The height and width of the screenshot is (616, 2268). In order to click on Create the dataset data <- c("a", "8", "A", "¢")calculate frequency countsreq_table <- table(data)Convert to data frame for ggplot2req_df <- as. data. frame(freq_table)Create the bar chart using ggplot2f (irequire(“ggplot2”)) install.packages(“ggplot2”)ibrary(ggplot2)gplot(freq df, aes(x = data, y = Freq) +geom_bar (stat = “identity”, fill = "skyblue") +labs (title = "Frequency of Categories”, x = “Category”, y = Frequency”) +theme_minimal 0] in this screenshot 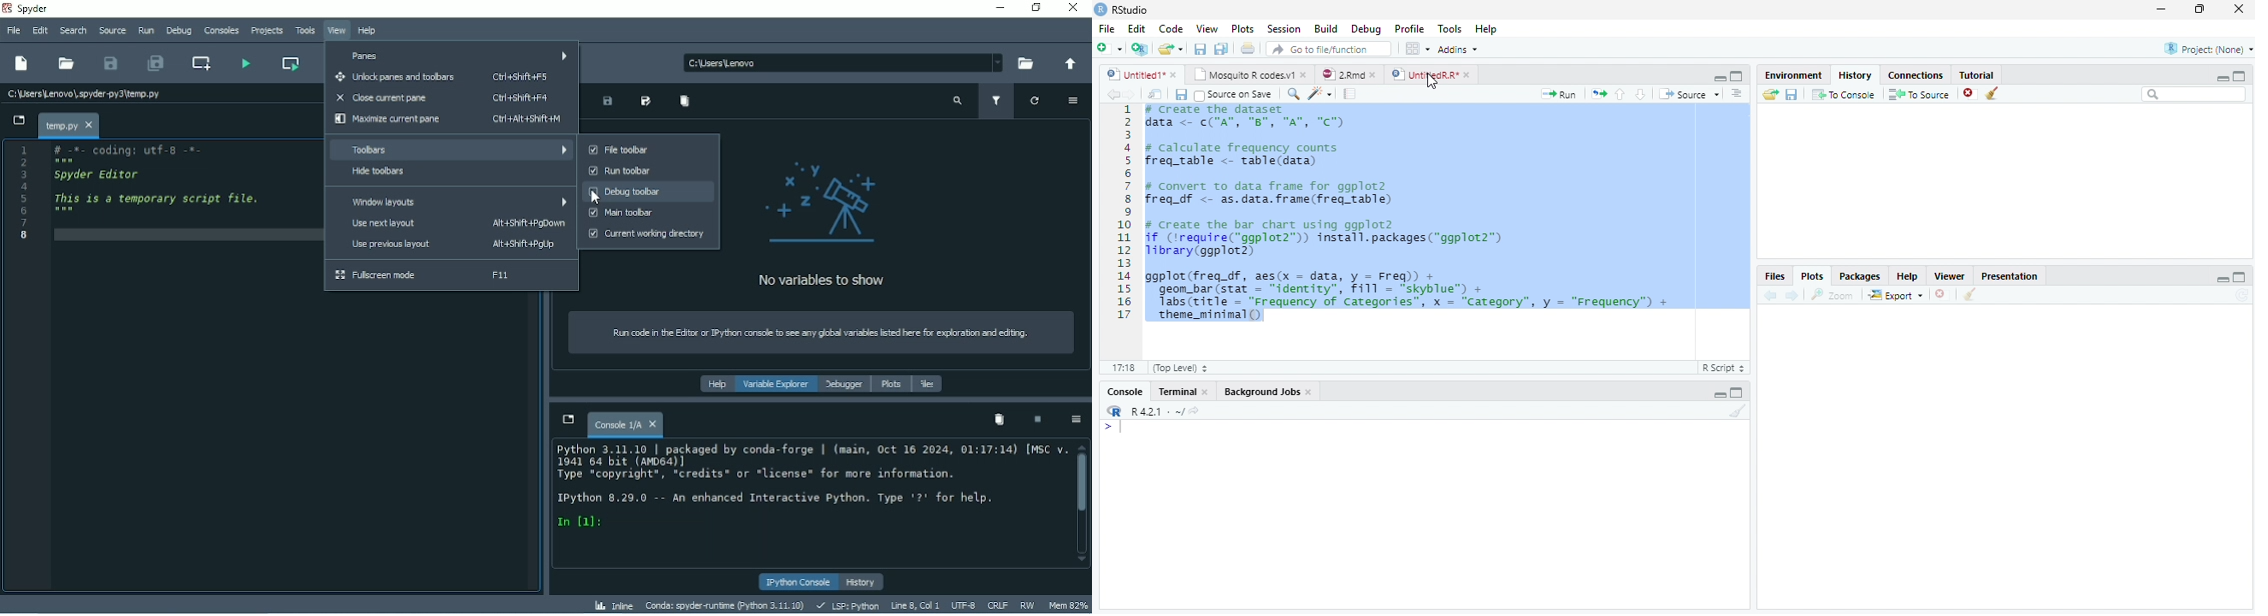, I will do `click(1448, 212)`.